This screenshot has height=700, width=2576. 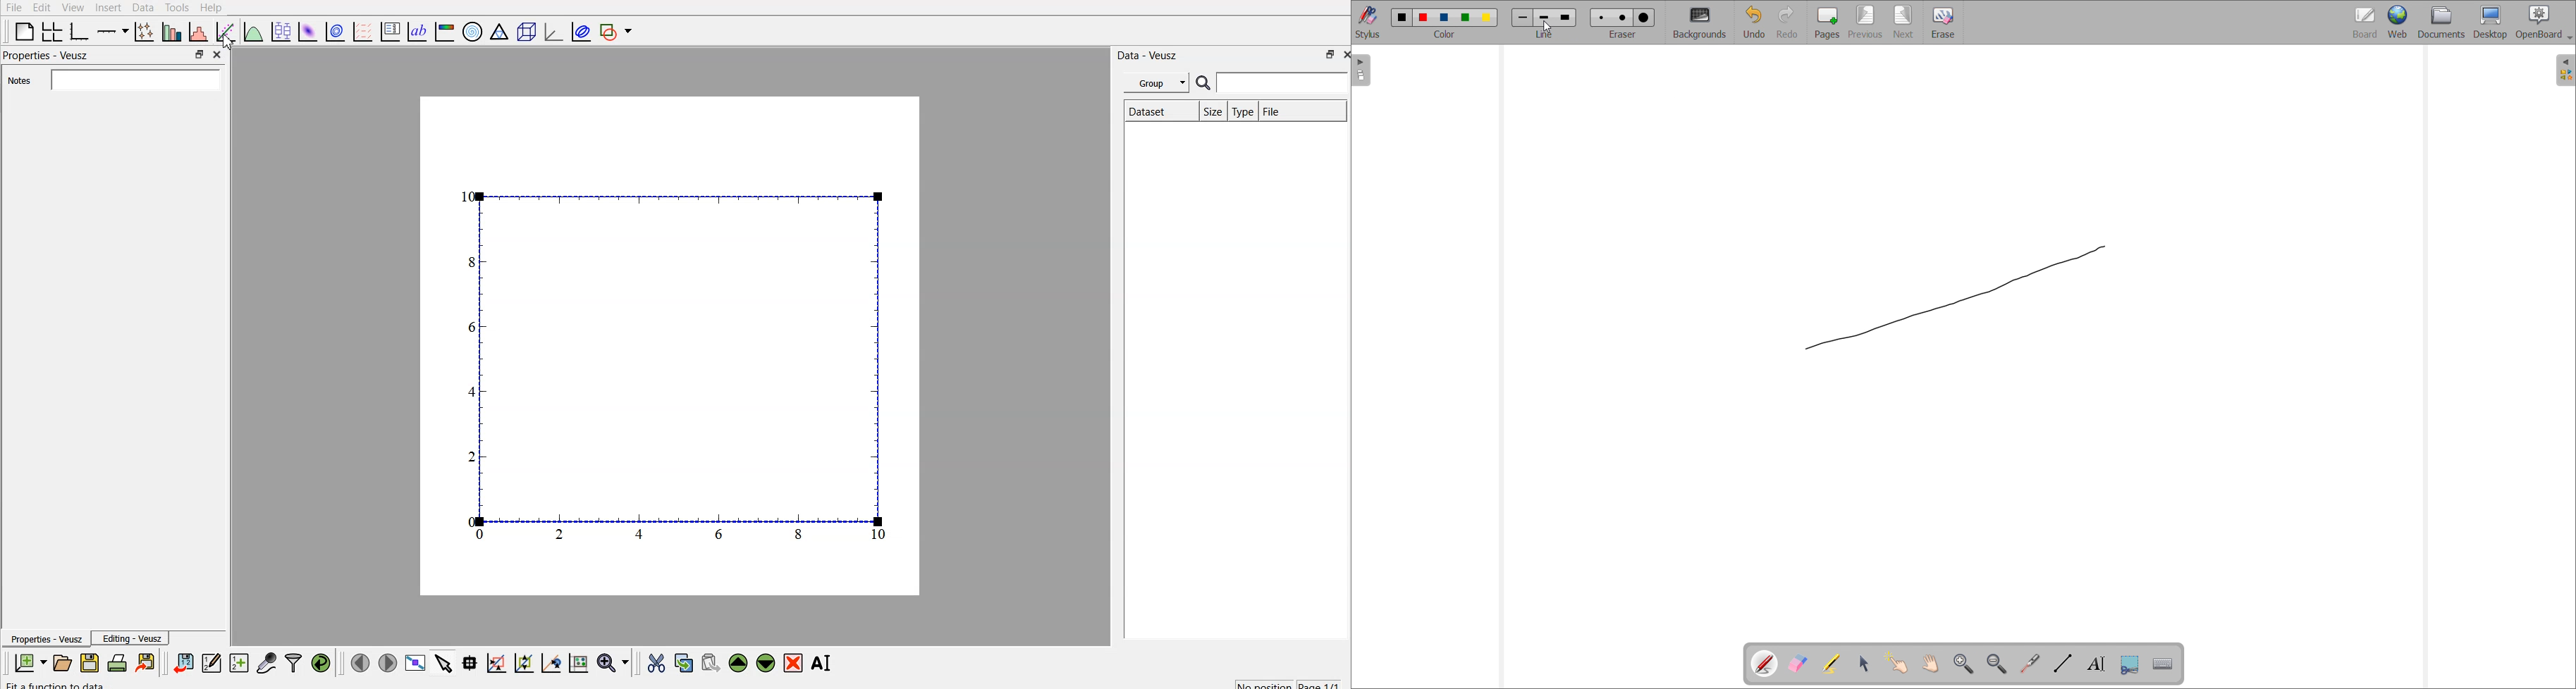 What do you see at coordinates (225, 34) in the screenshot?
I see `fit  a function to data` at bounding box center [225, 34].